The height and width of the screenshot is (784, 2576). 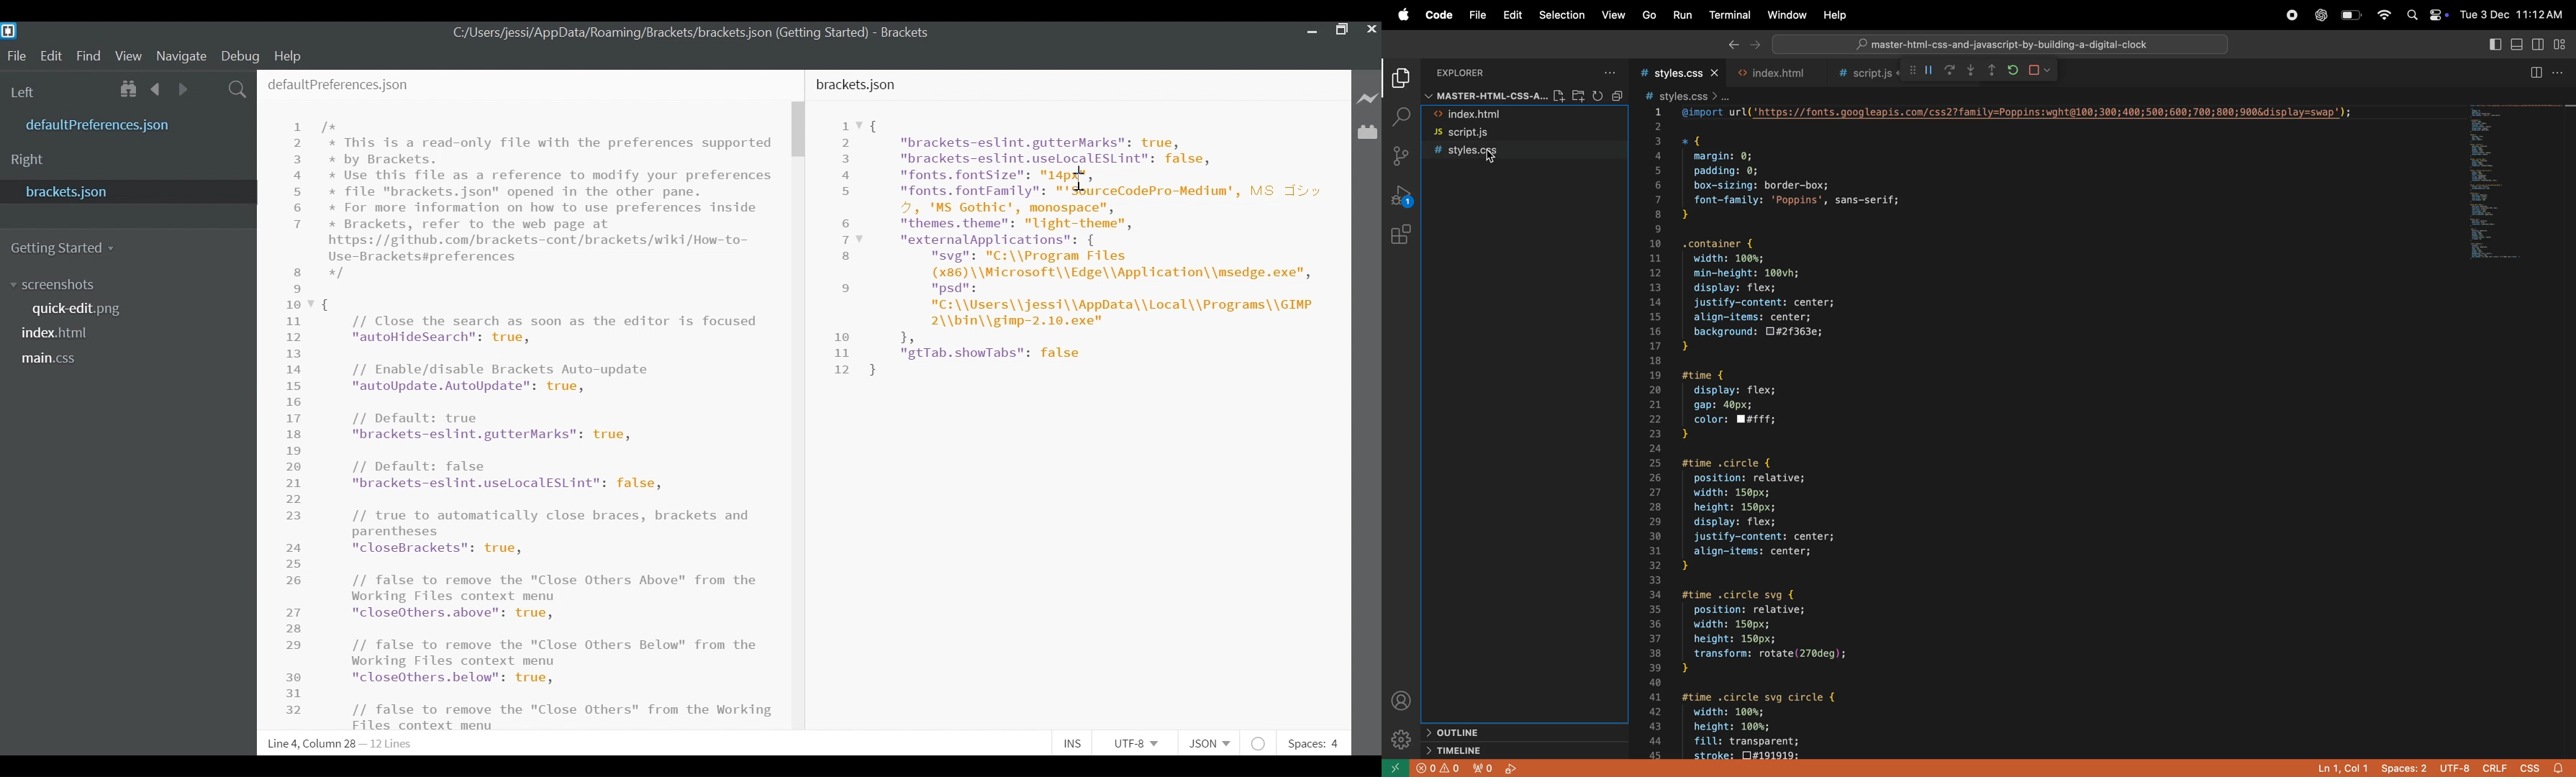 I want to click on bracket.json, so click(x=125, y=191).